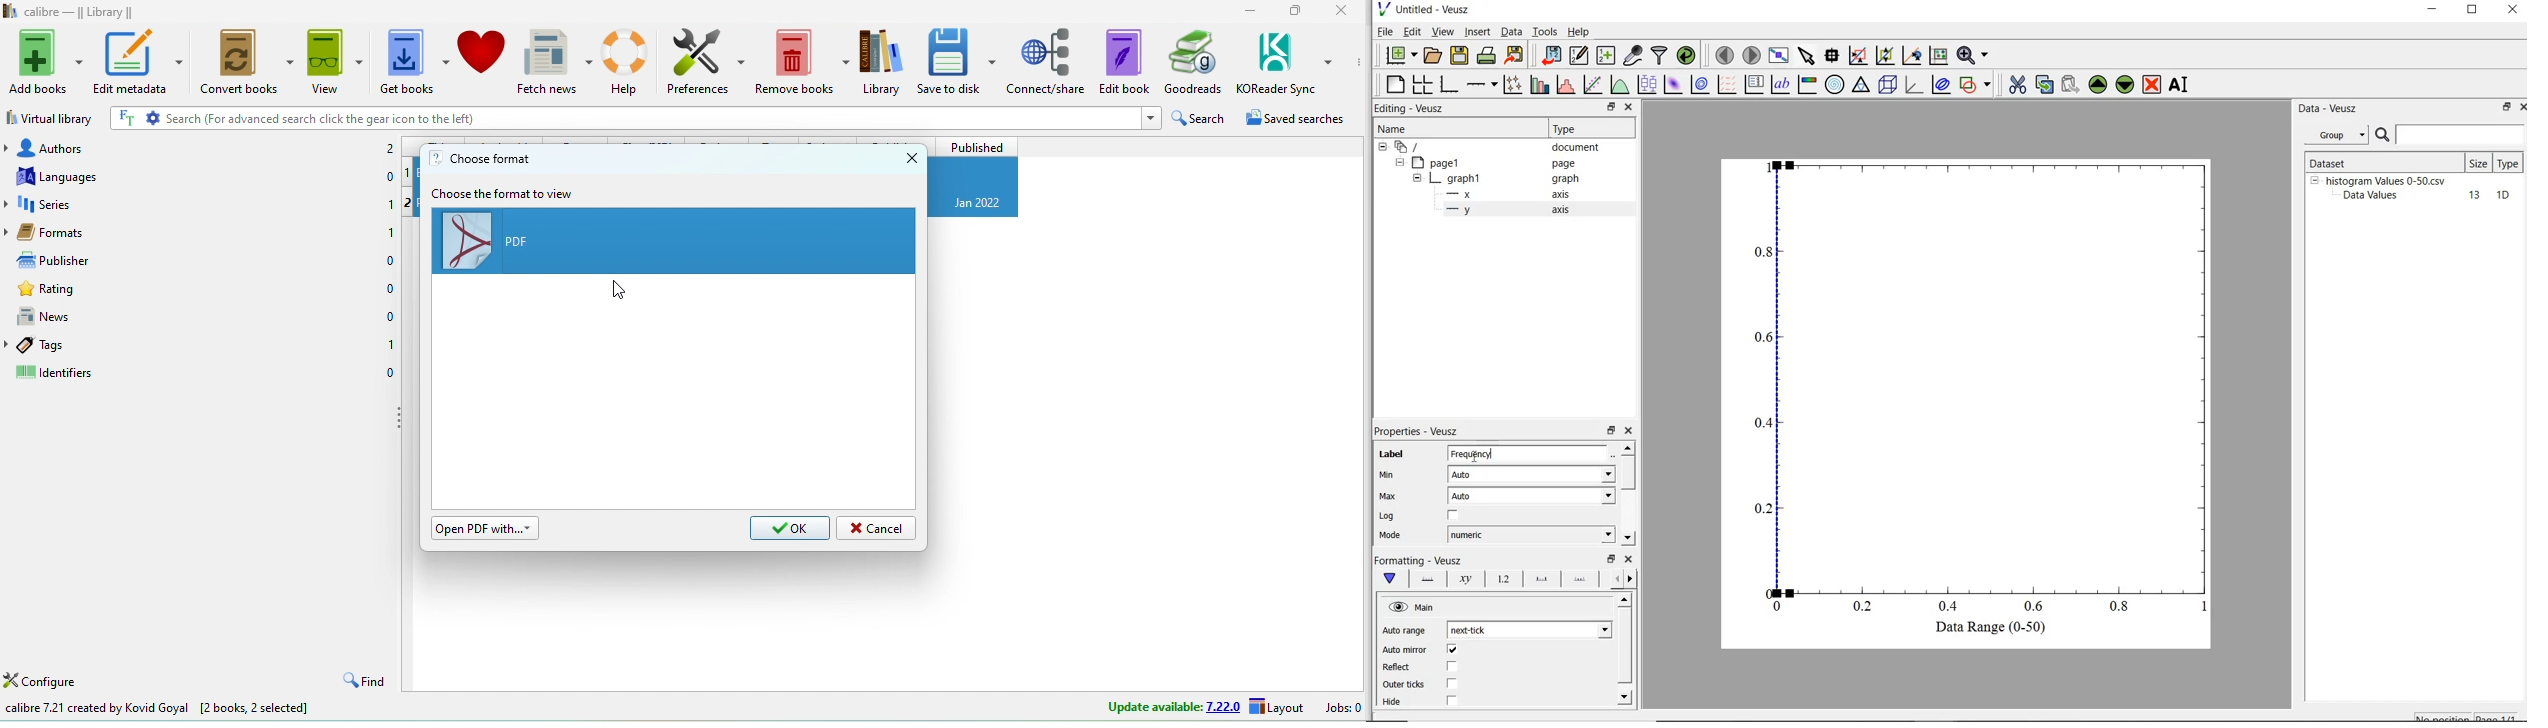 The image size is (2548, 728). I want to click on main formatting, so click(1392, 579).